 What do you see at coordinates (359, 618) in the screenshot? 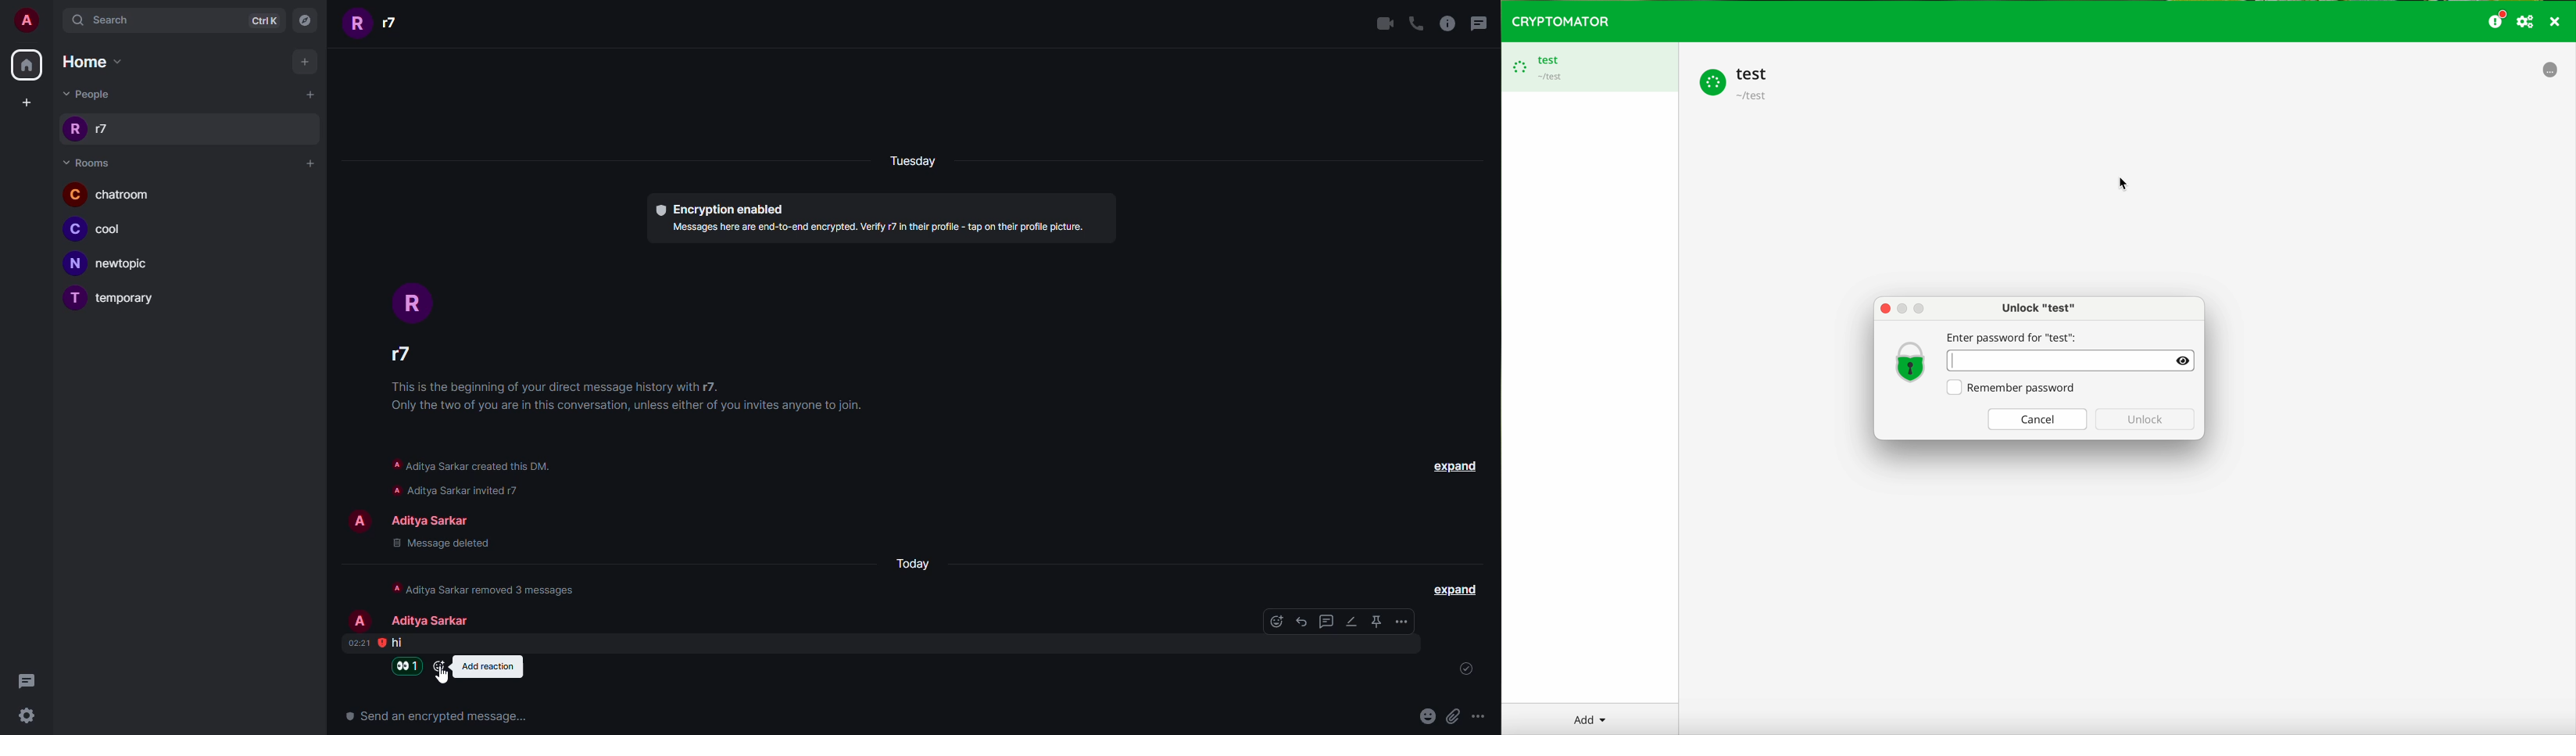
I see `profile` at bounding box center [359, 618].